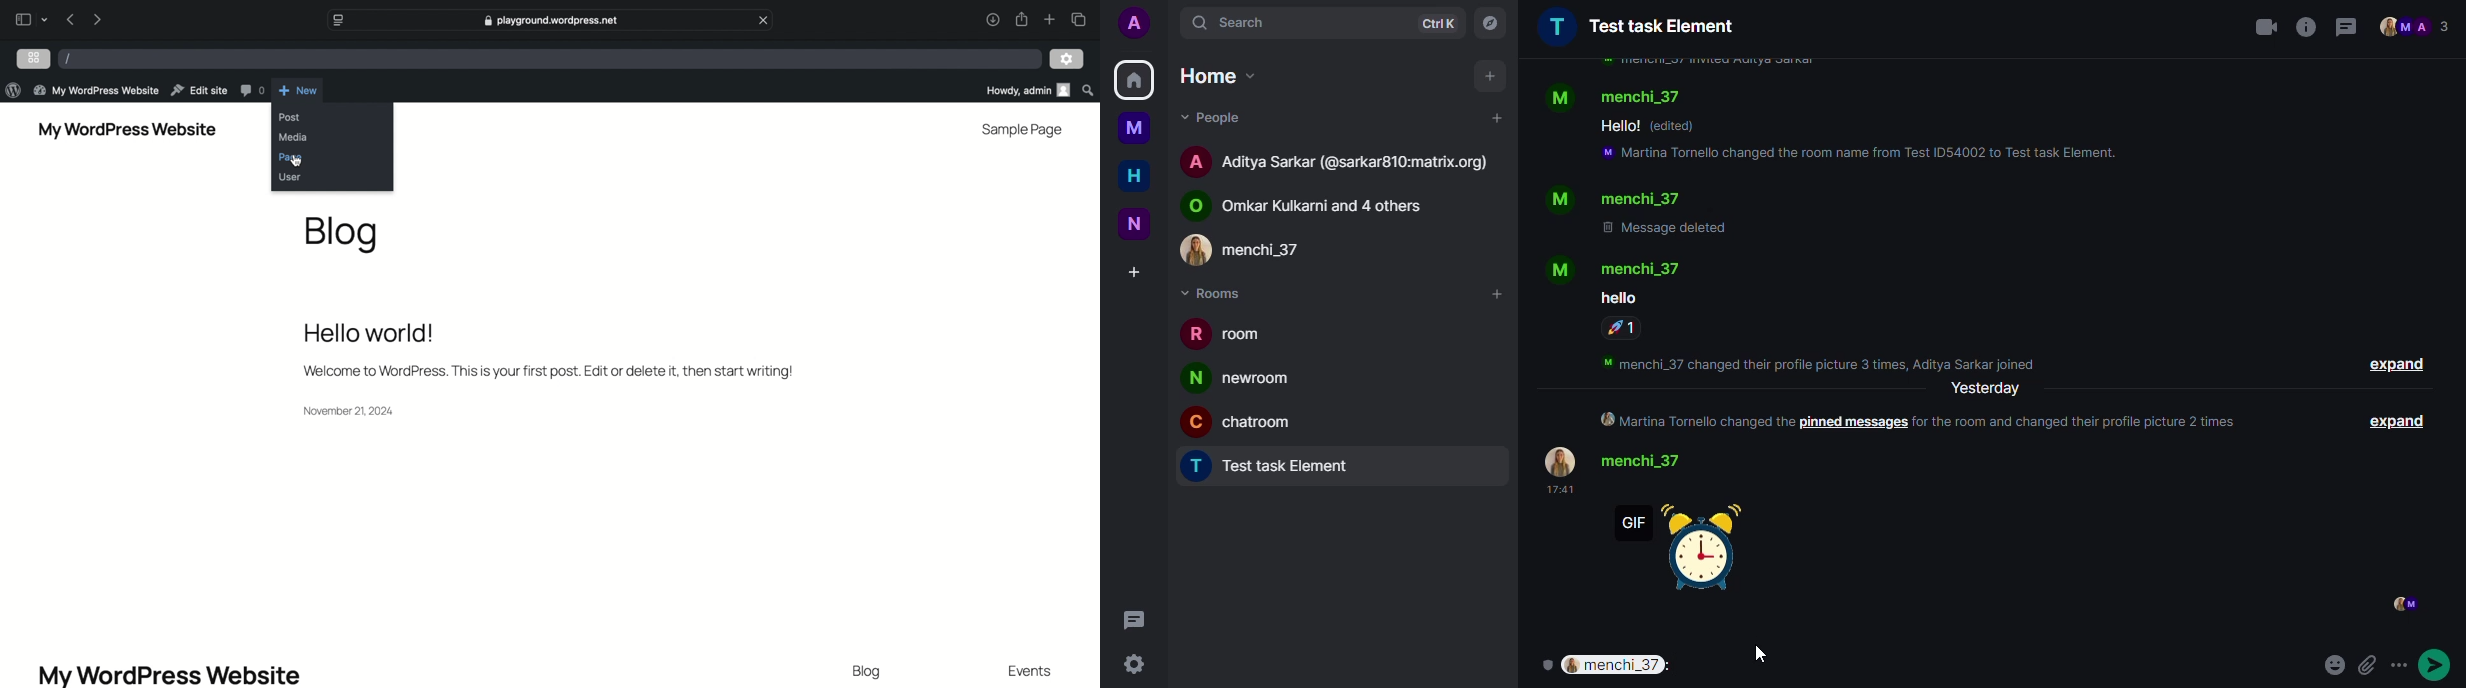  Describe the element at coordinates (2406, 660) in the screenshot. I see `emoji` at that location.